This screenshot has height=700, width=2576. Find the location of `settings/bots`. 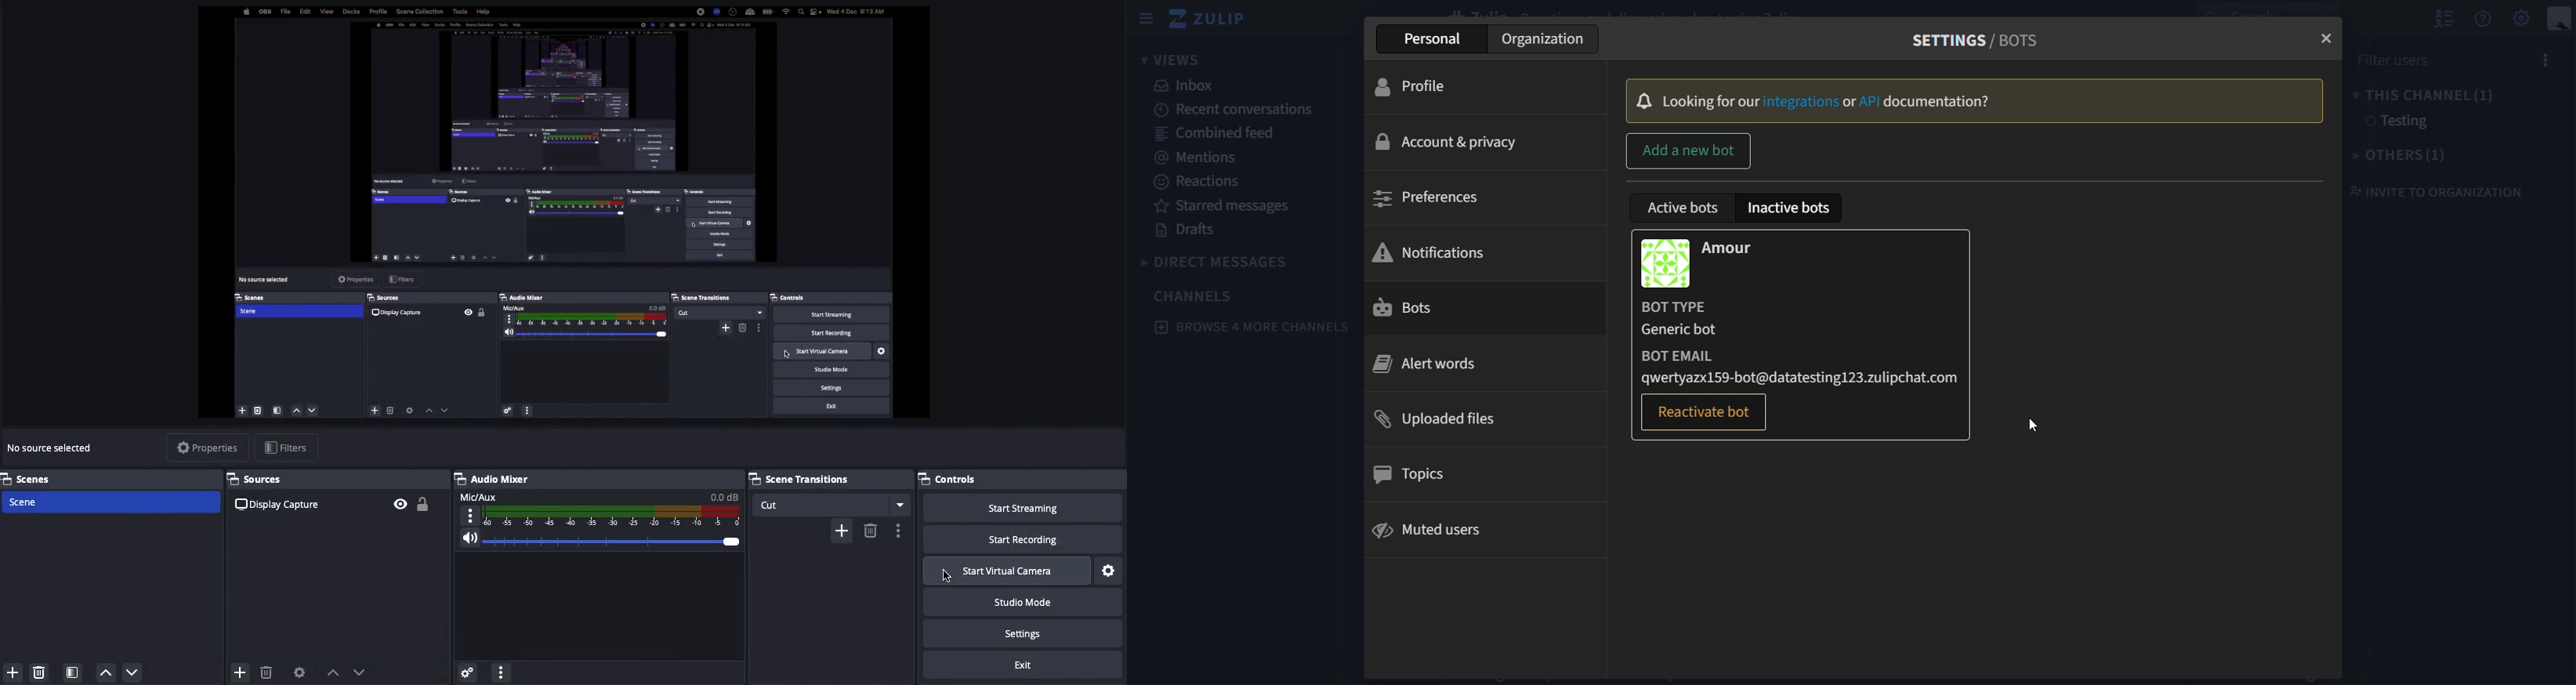

settings/bots is located at coordinates (1985, 38).